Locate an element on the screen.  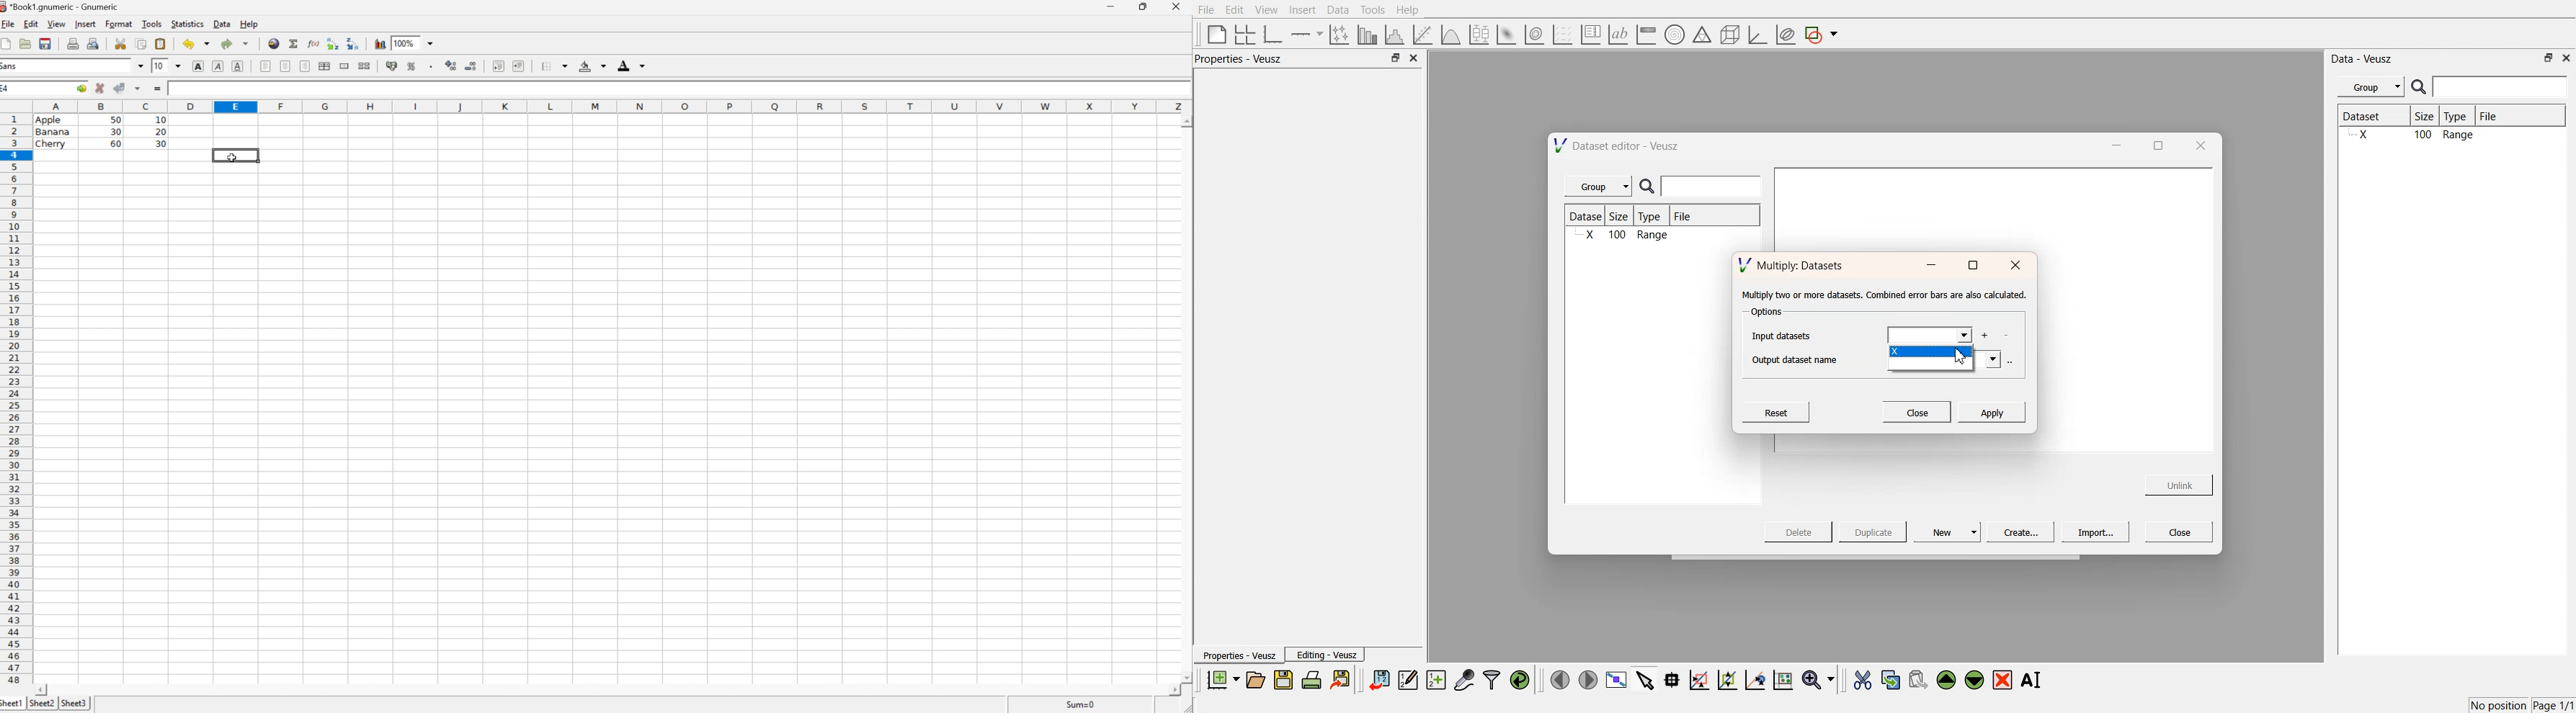
row number is located at coordinates (15, 399).